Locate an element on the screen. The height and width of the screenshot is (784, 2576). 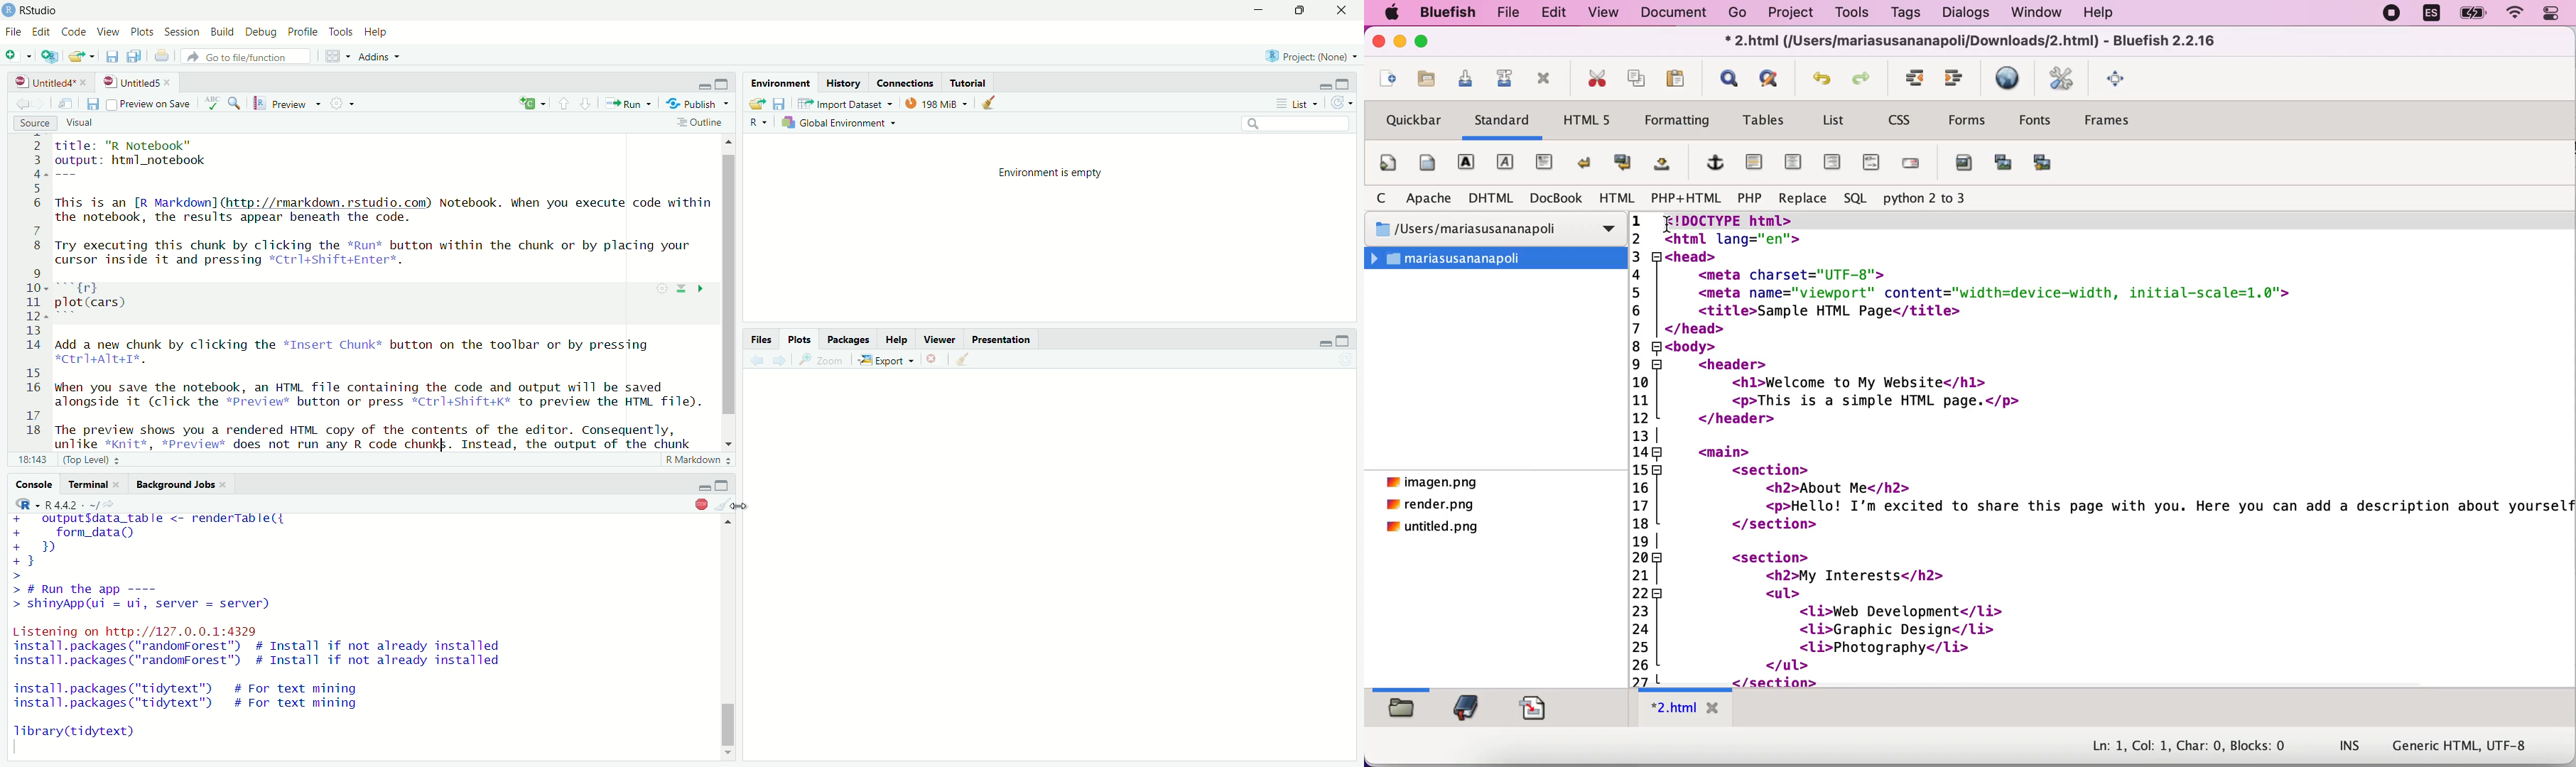
move backward is located at coordinates (41, 103).